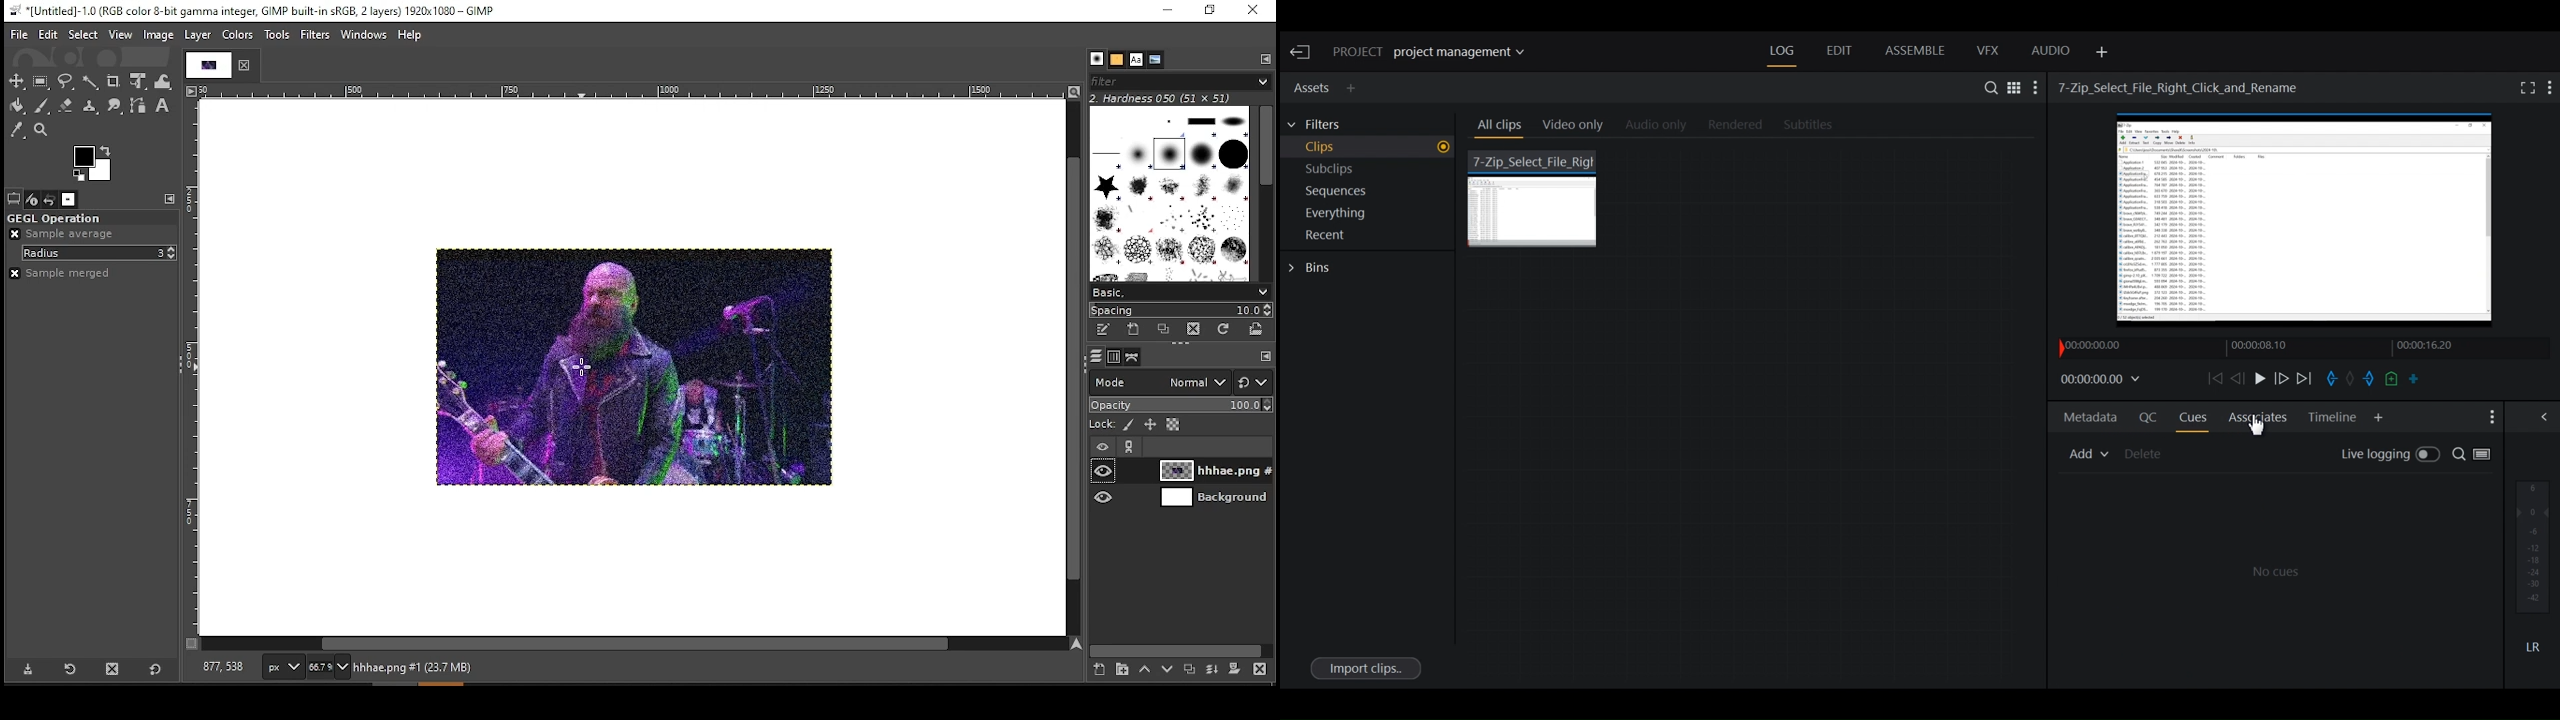  Describe the element at coordinates (64, 234) in the screenshot. I see `sample average` at that location.